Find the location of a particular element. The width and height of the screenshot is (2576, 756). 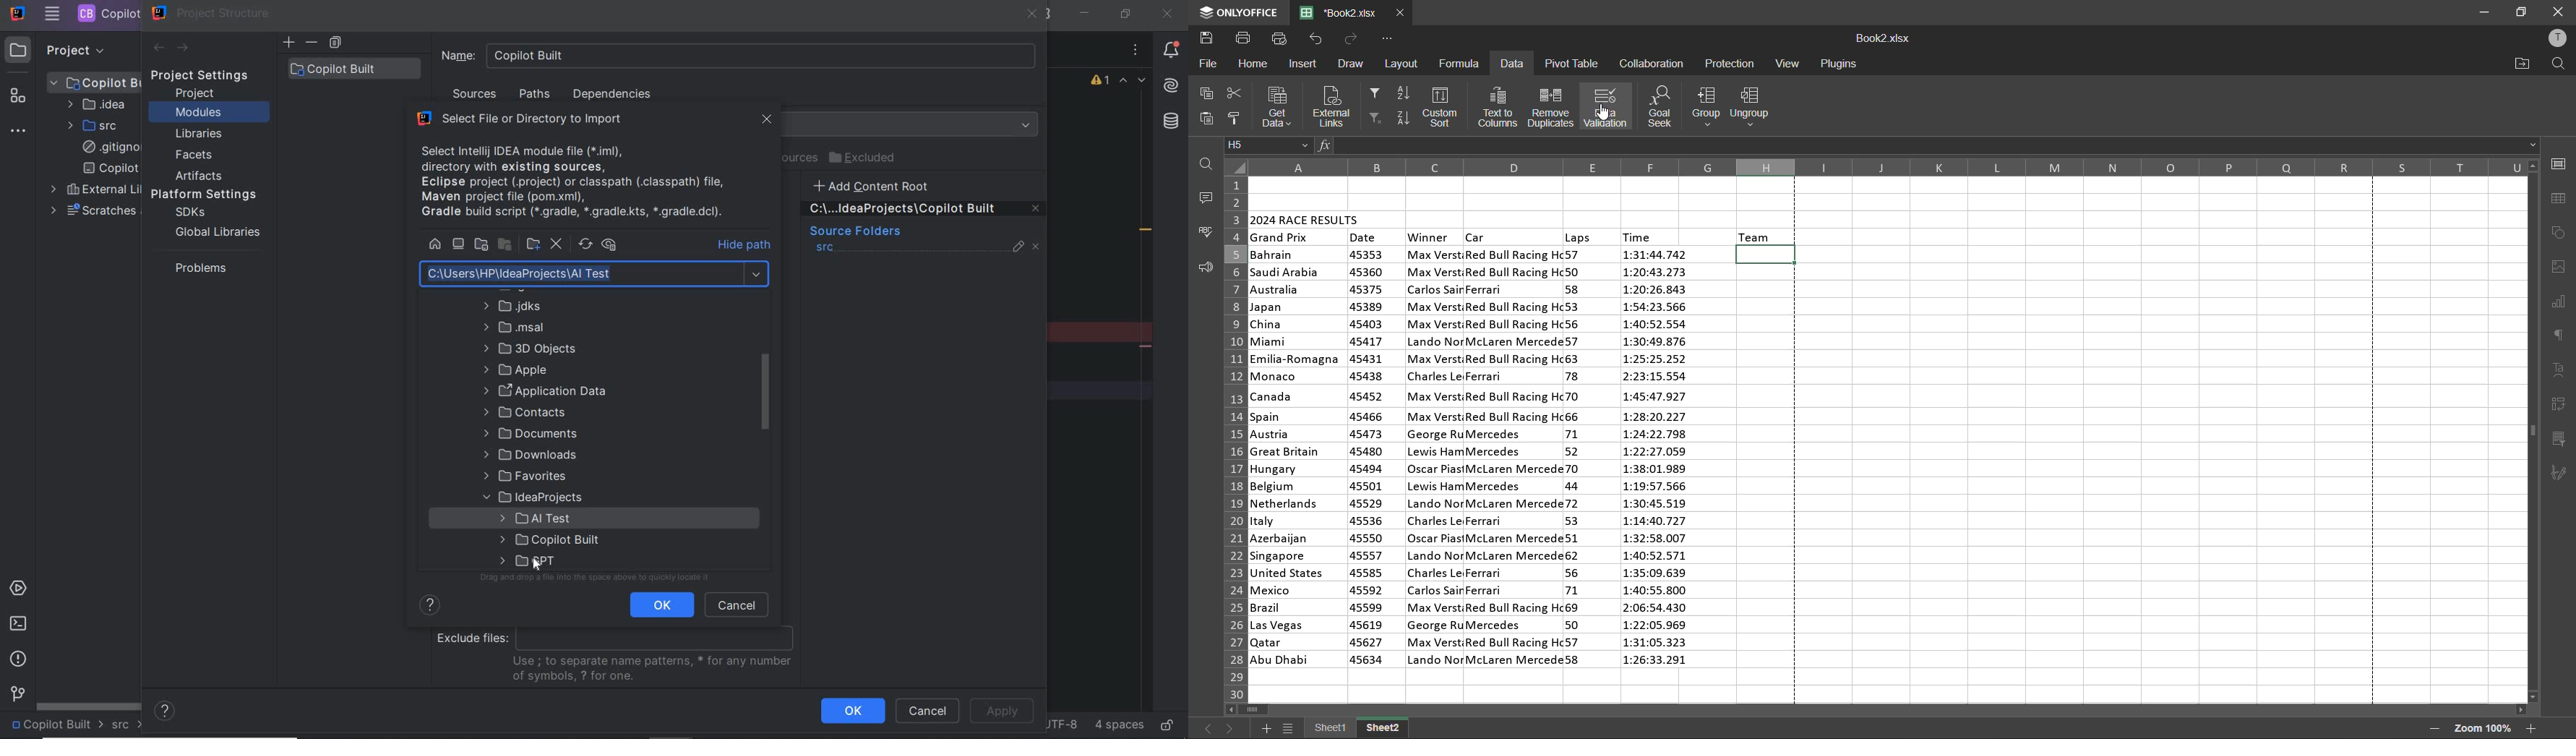

open location is located at coordinates (2523, 64).